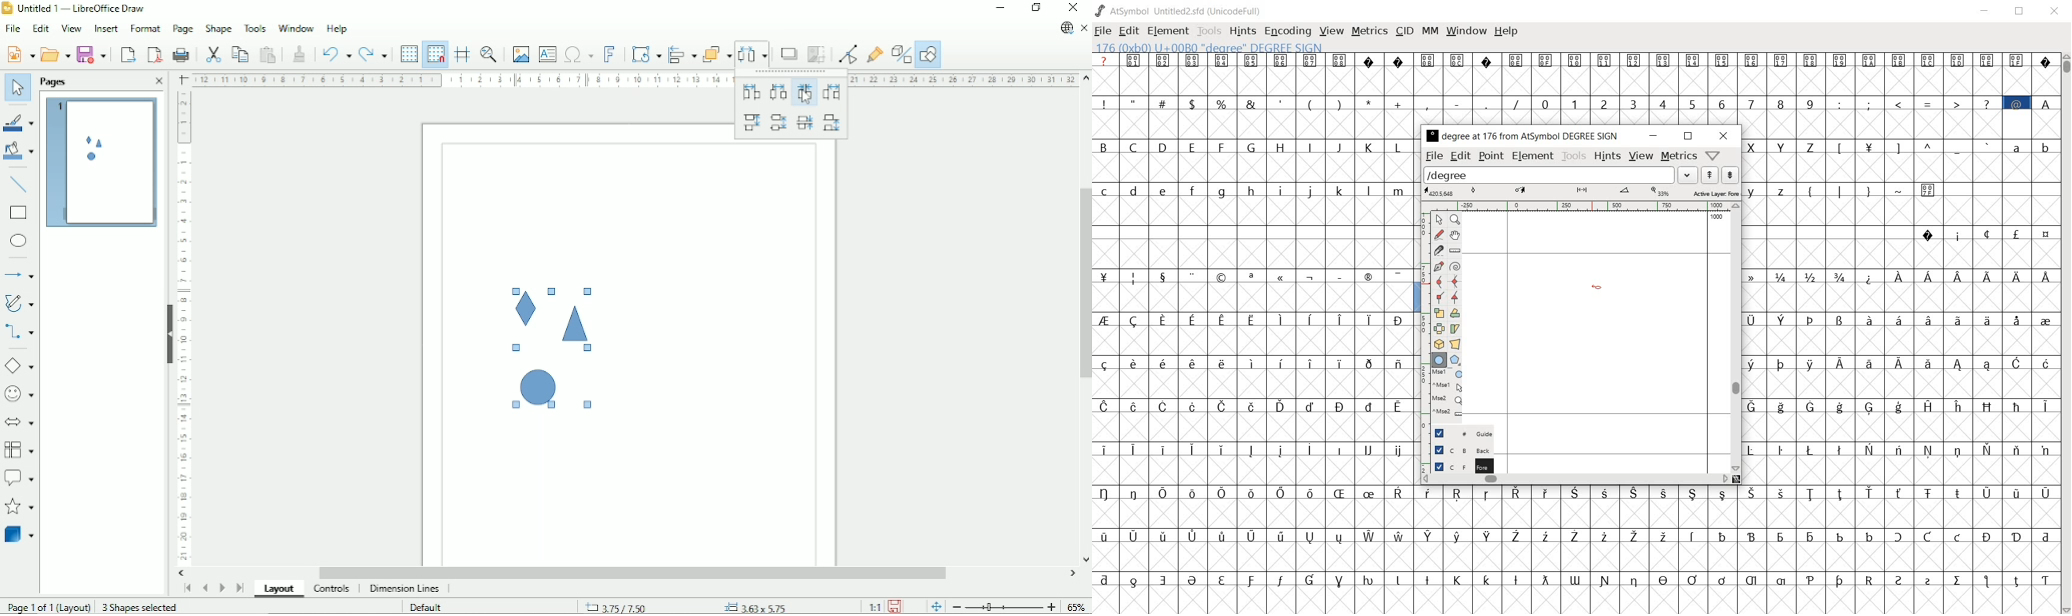  I want to click on Vertically center, so click(779, 122).